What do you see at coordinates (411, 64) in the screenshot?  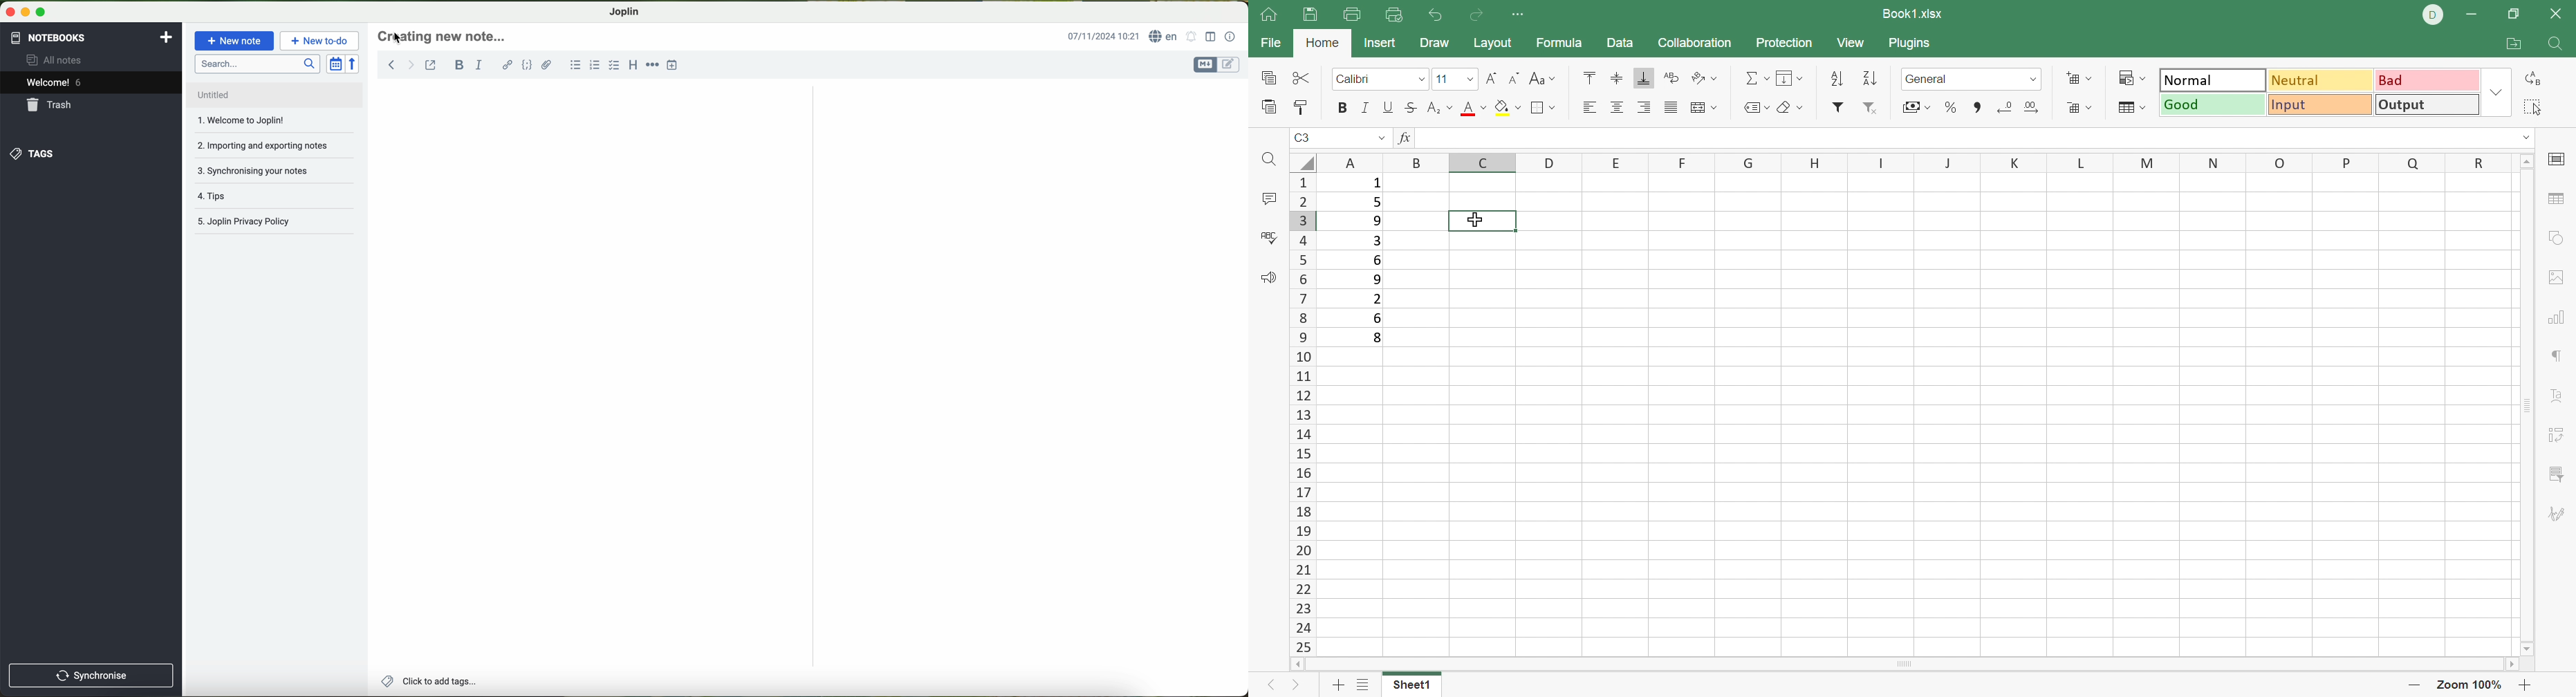 I see `forward` at bounding box center [411, 64].